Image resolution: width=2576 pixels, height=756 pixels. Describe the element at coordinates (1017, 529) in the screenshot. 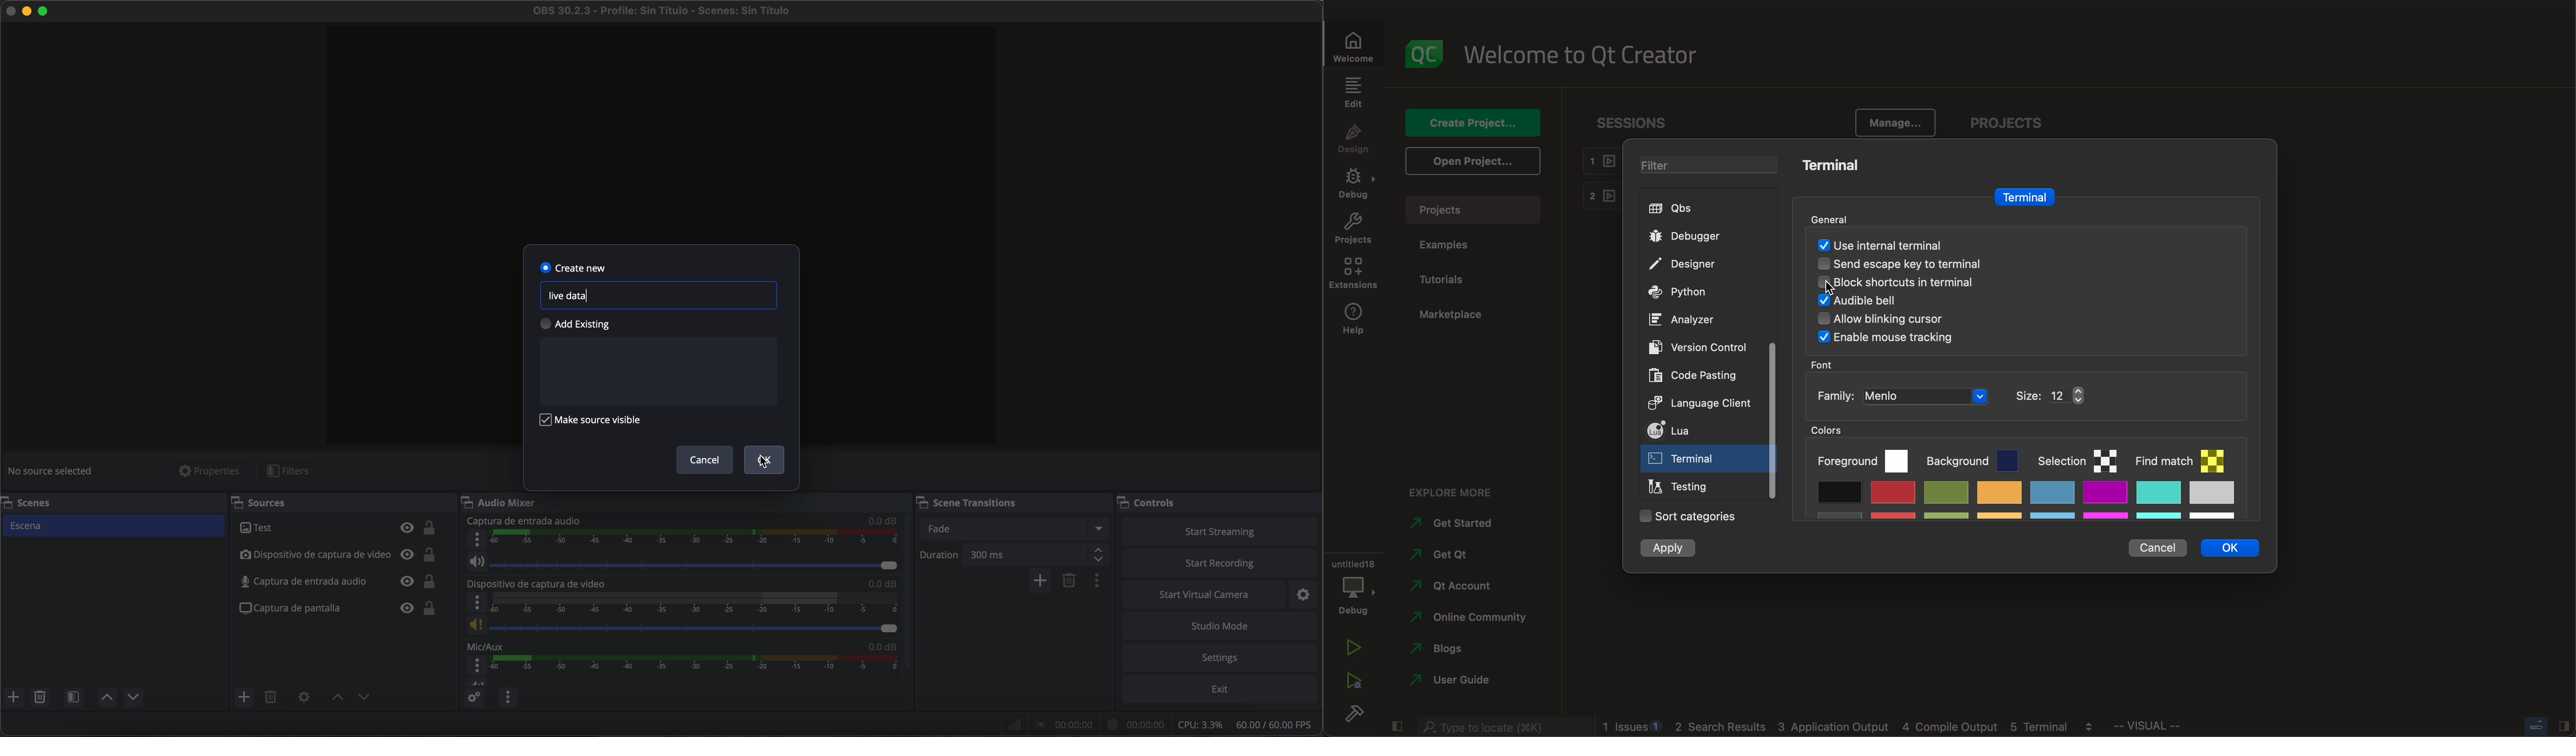

I see `fade` at that location.